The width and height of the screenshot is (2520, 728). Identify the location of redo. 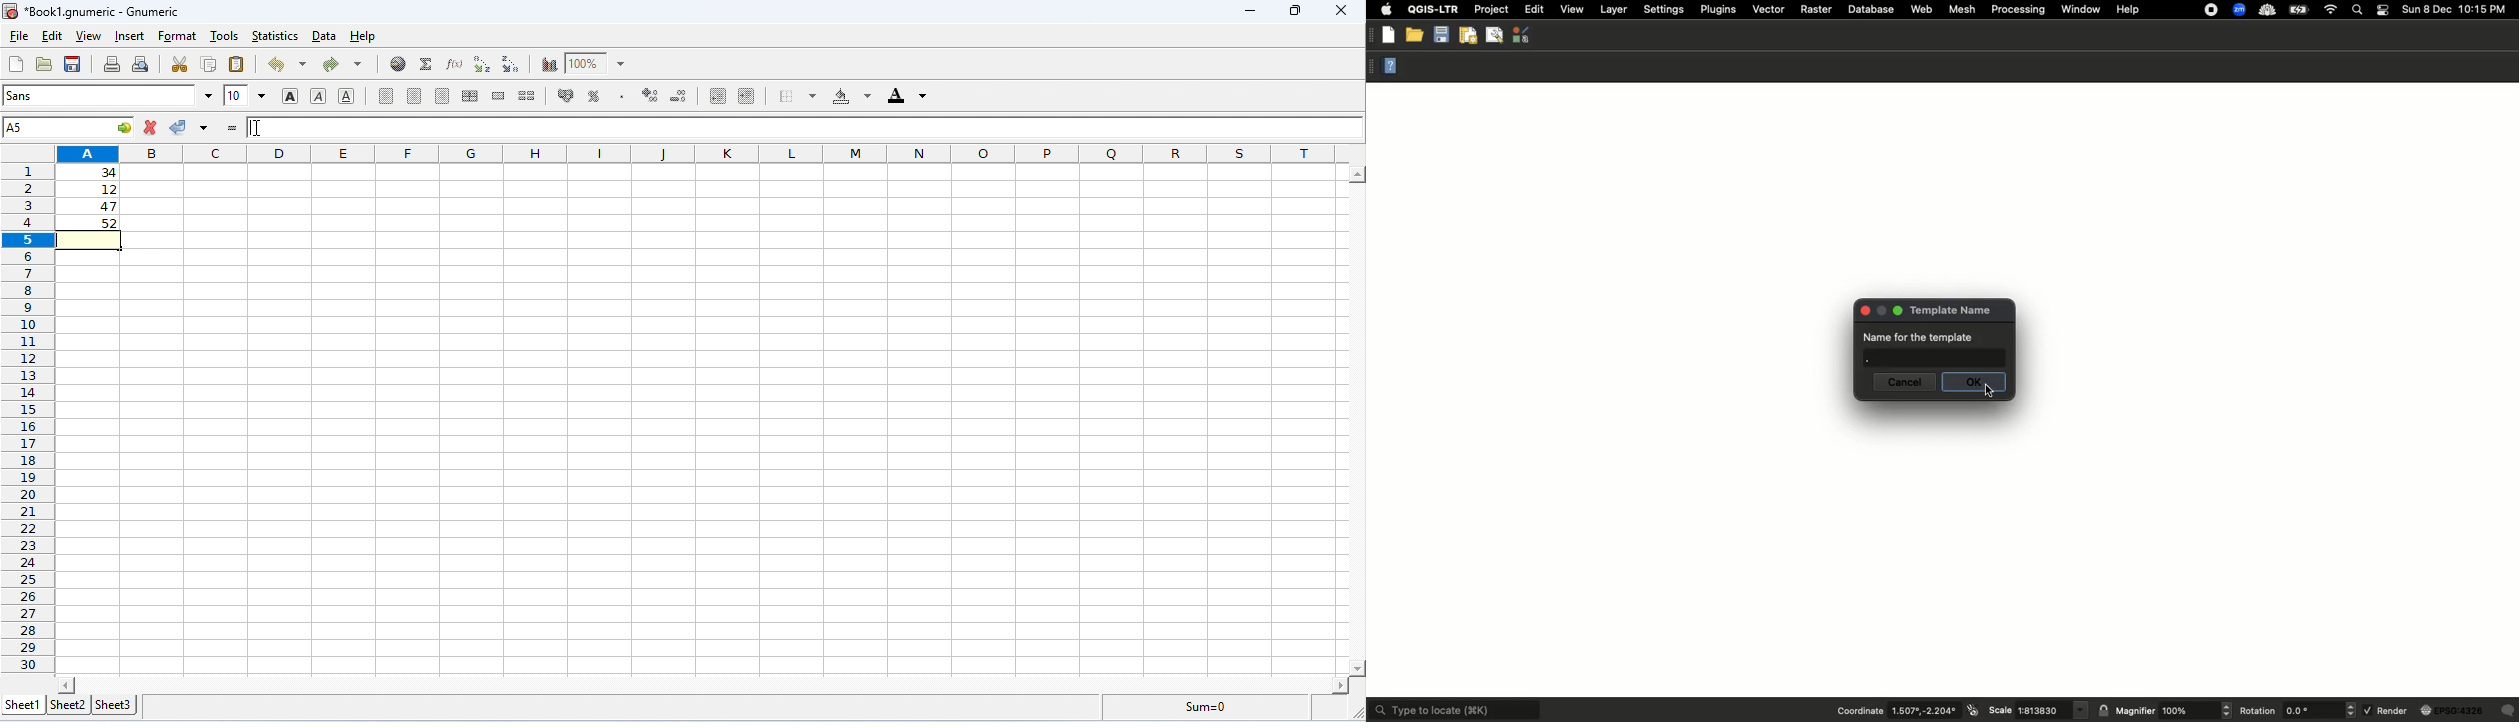
(342, 65).